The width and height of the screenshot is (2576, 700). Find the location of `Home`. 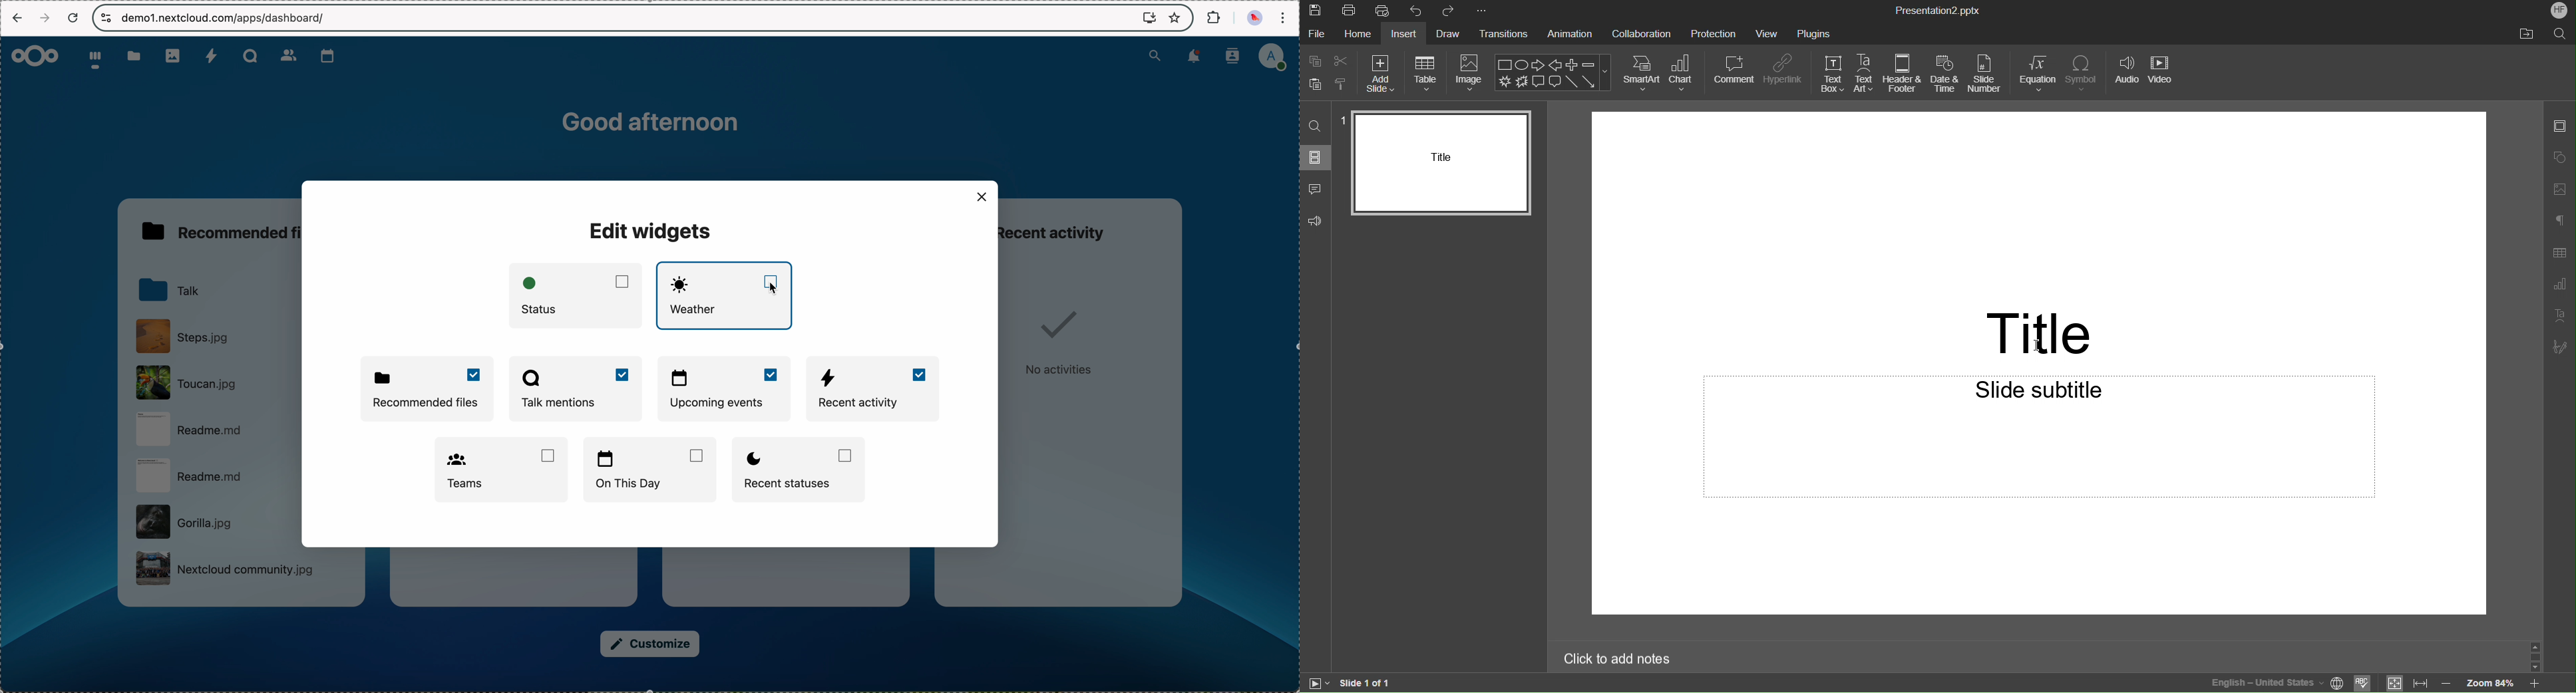

Home is located at coordinates (1358, 35).